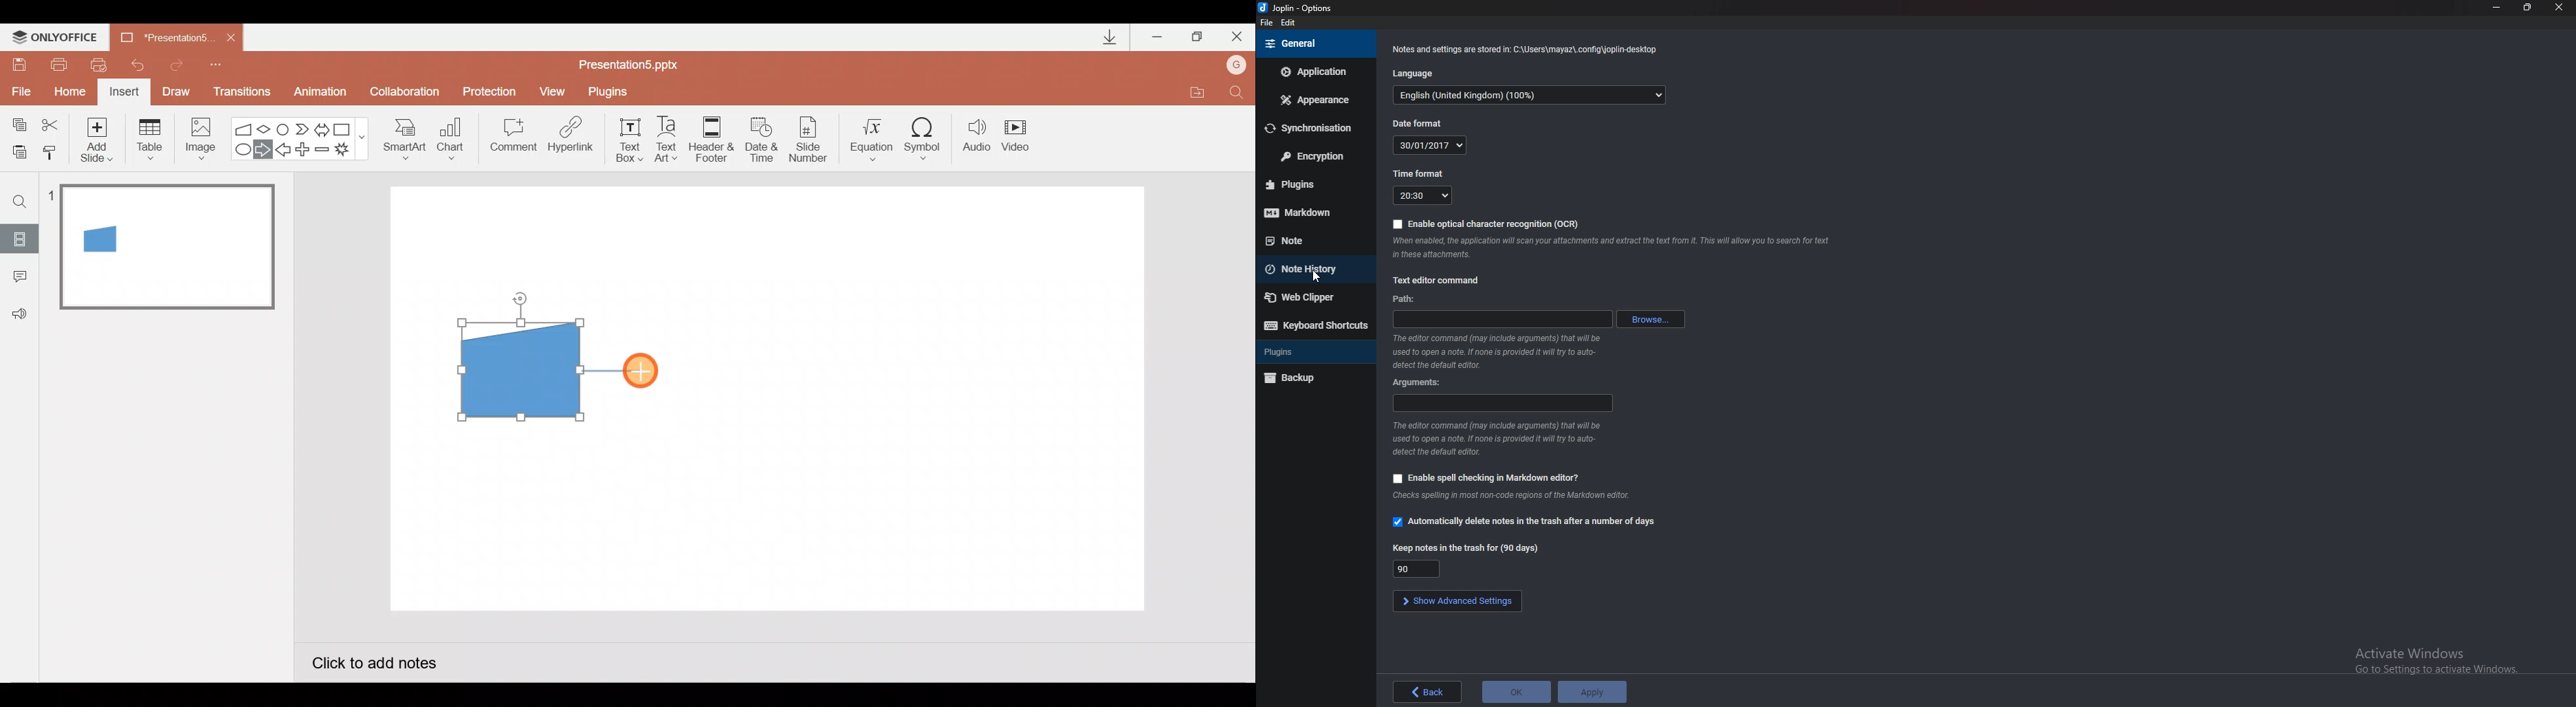 This screenshot has height=728, width=2576. What do you see at coordinates (1488, 477) in the screenshot?
I see `Enable spell checking` at bounding box center [1488, 477].